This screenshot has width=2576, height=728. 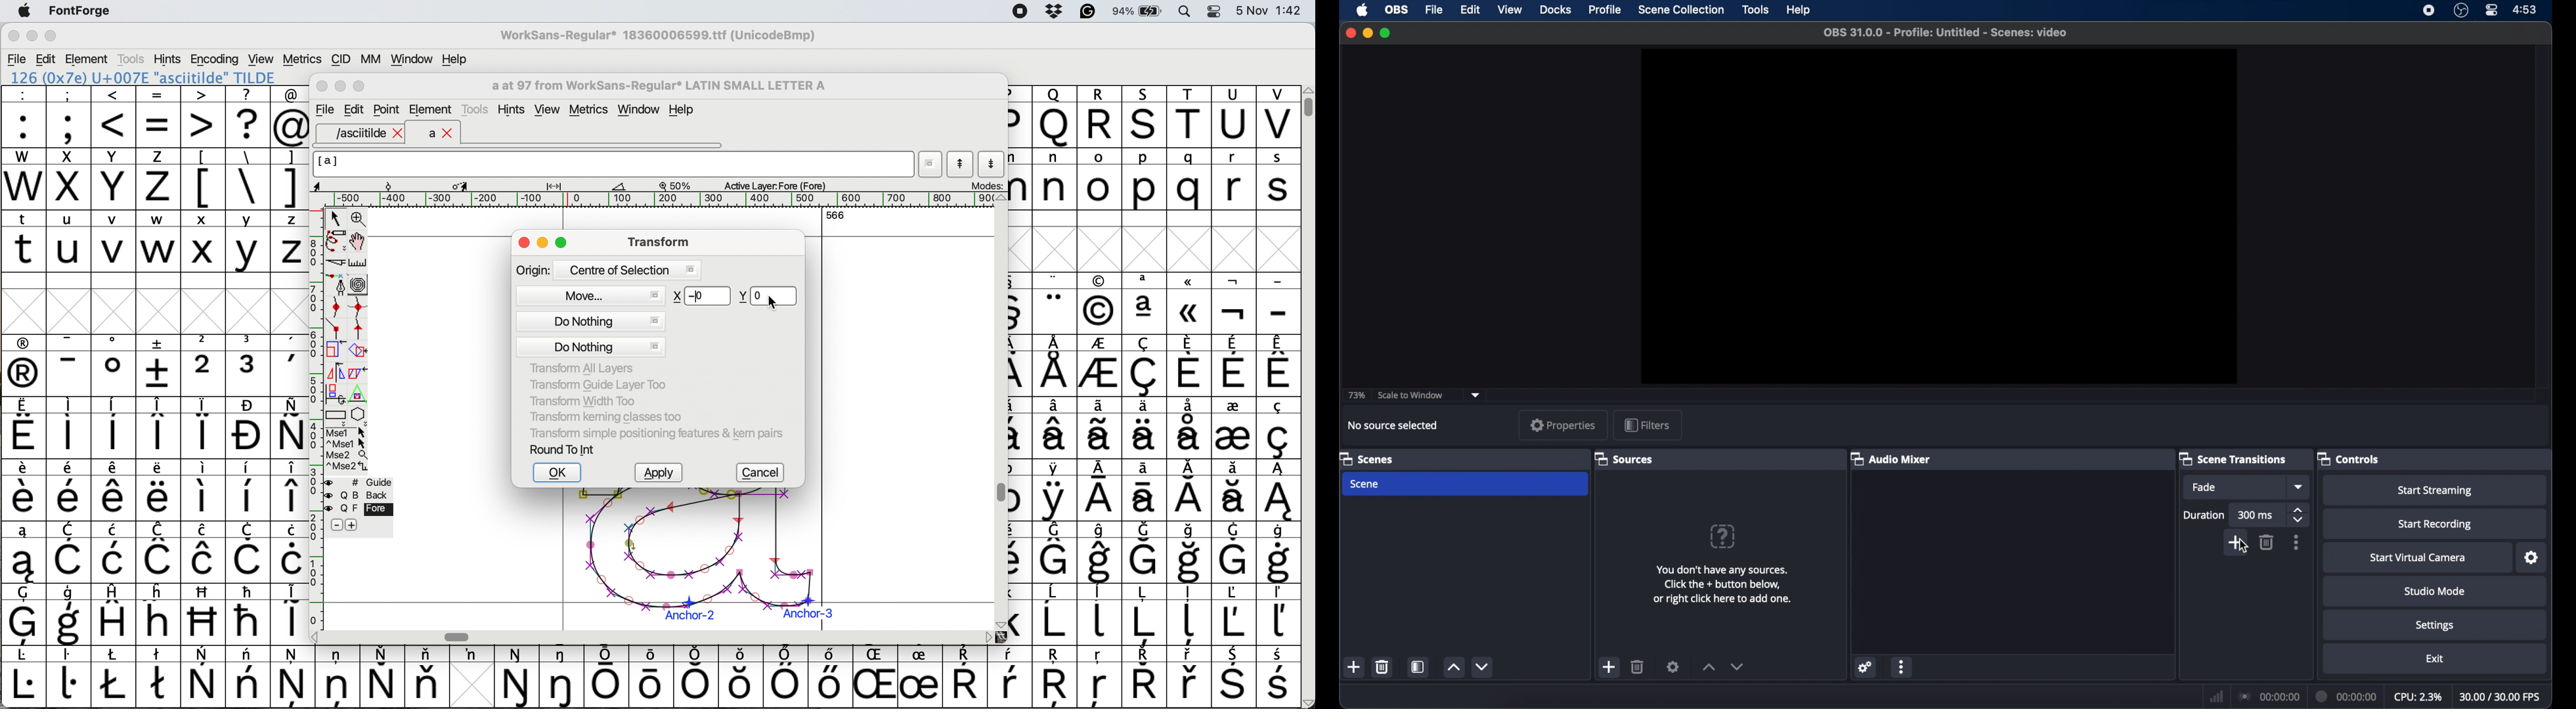 I want to click on question mark, so click(x=1724, y=536).